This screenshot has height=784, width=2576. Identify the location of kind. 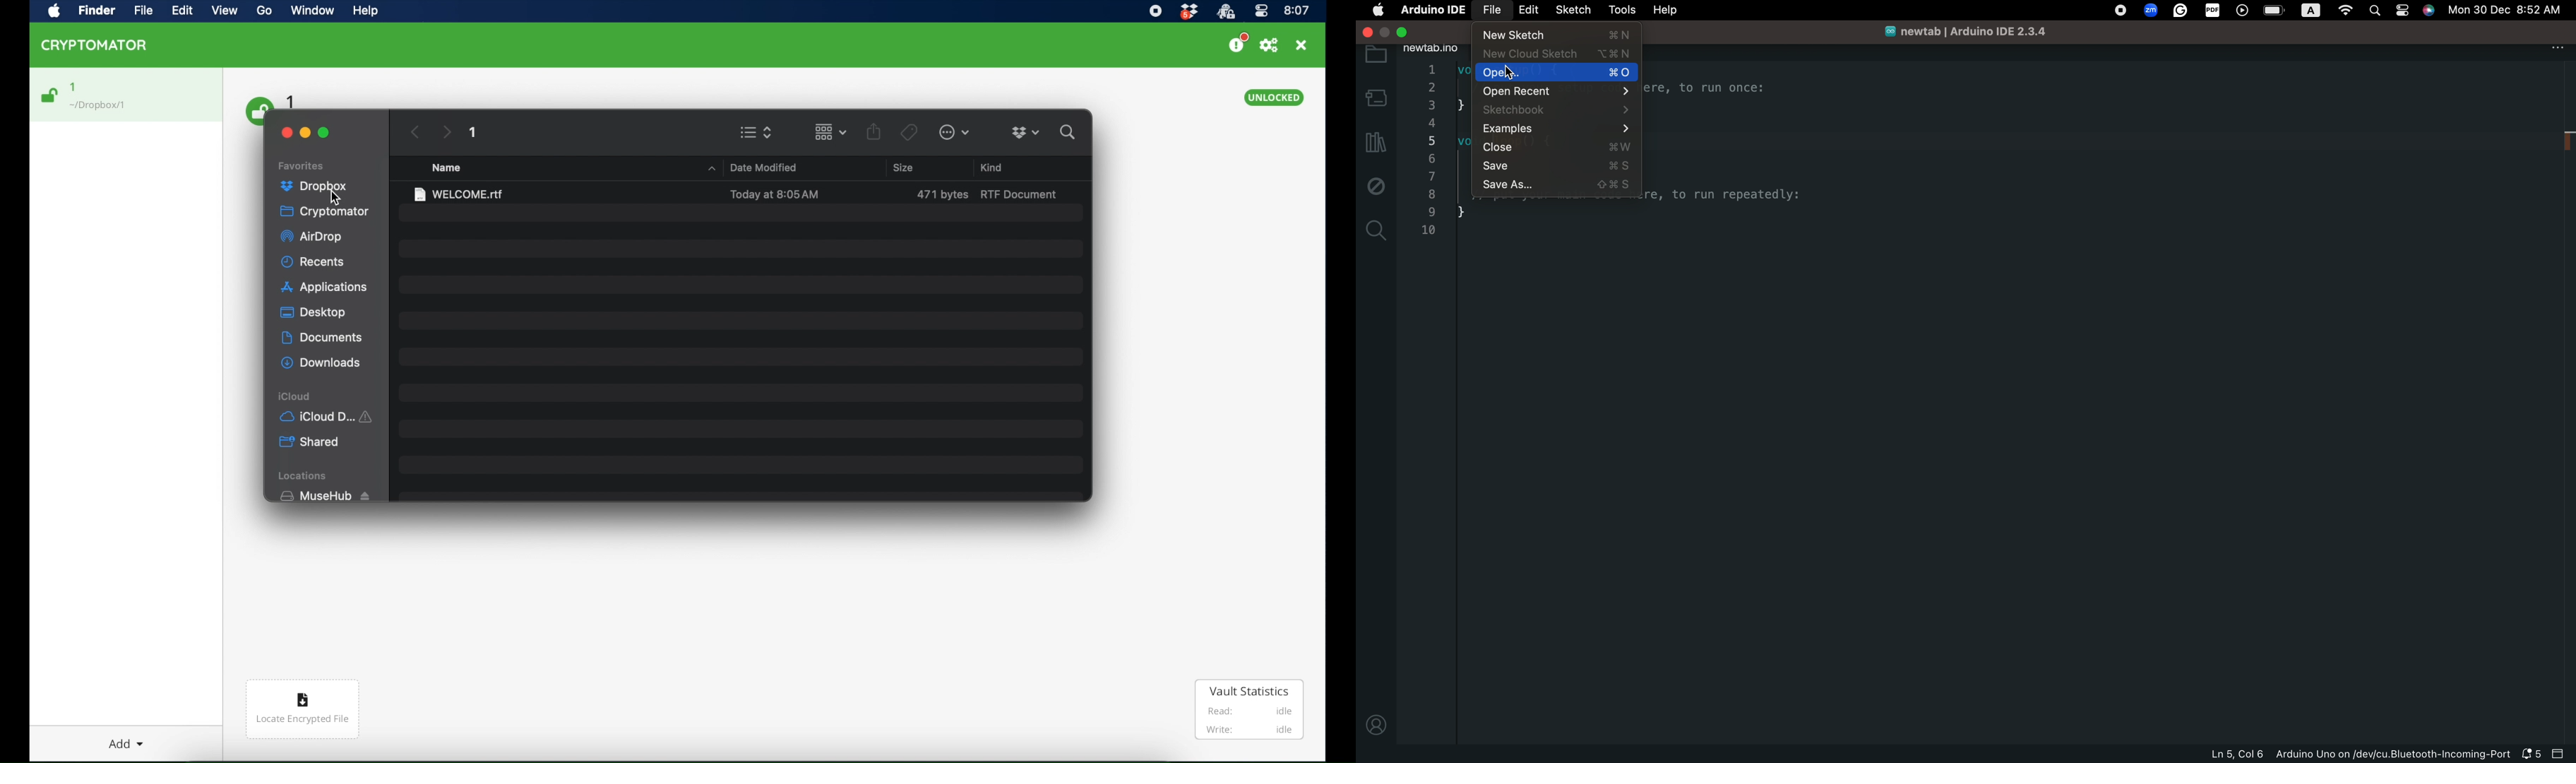
(991, 166).